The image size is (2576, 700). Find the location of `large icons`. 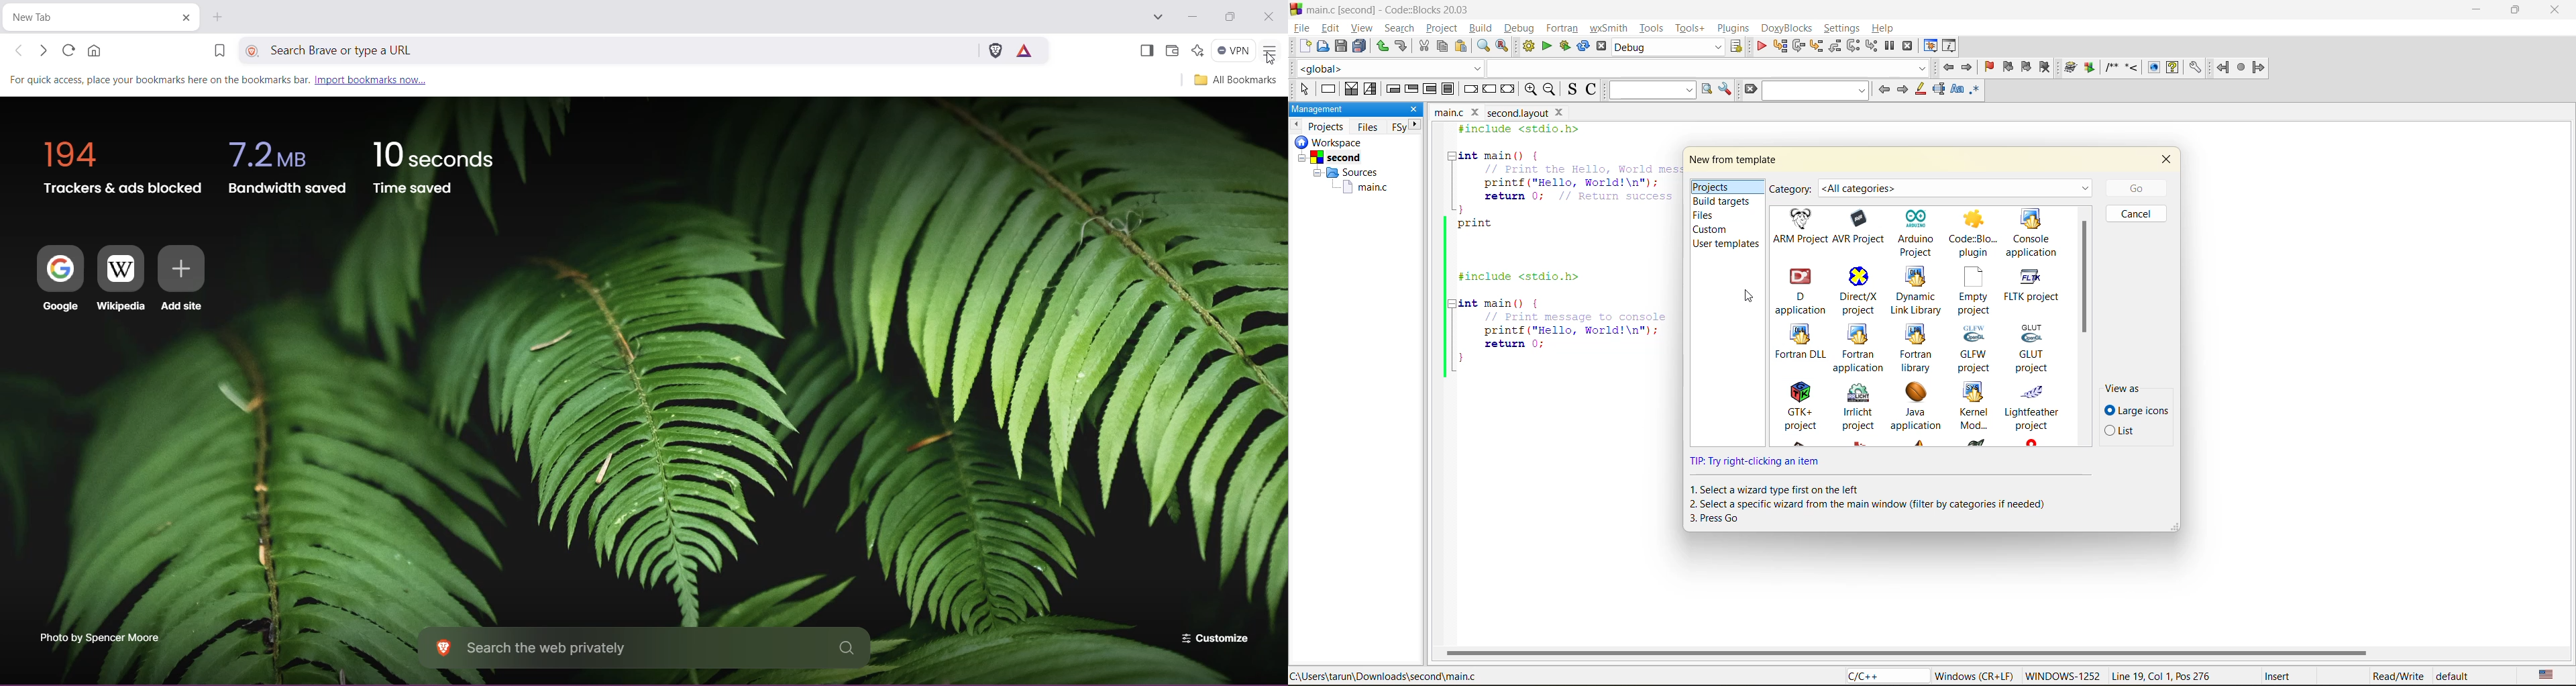

large icons is located at coordinates (2137, 410).